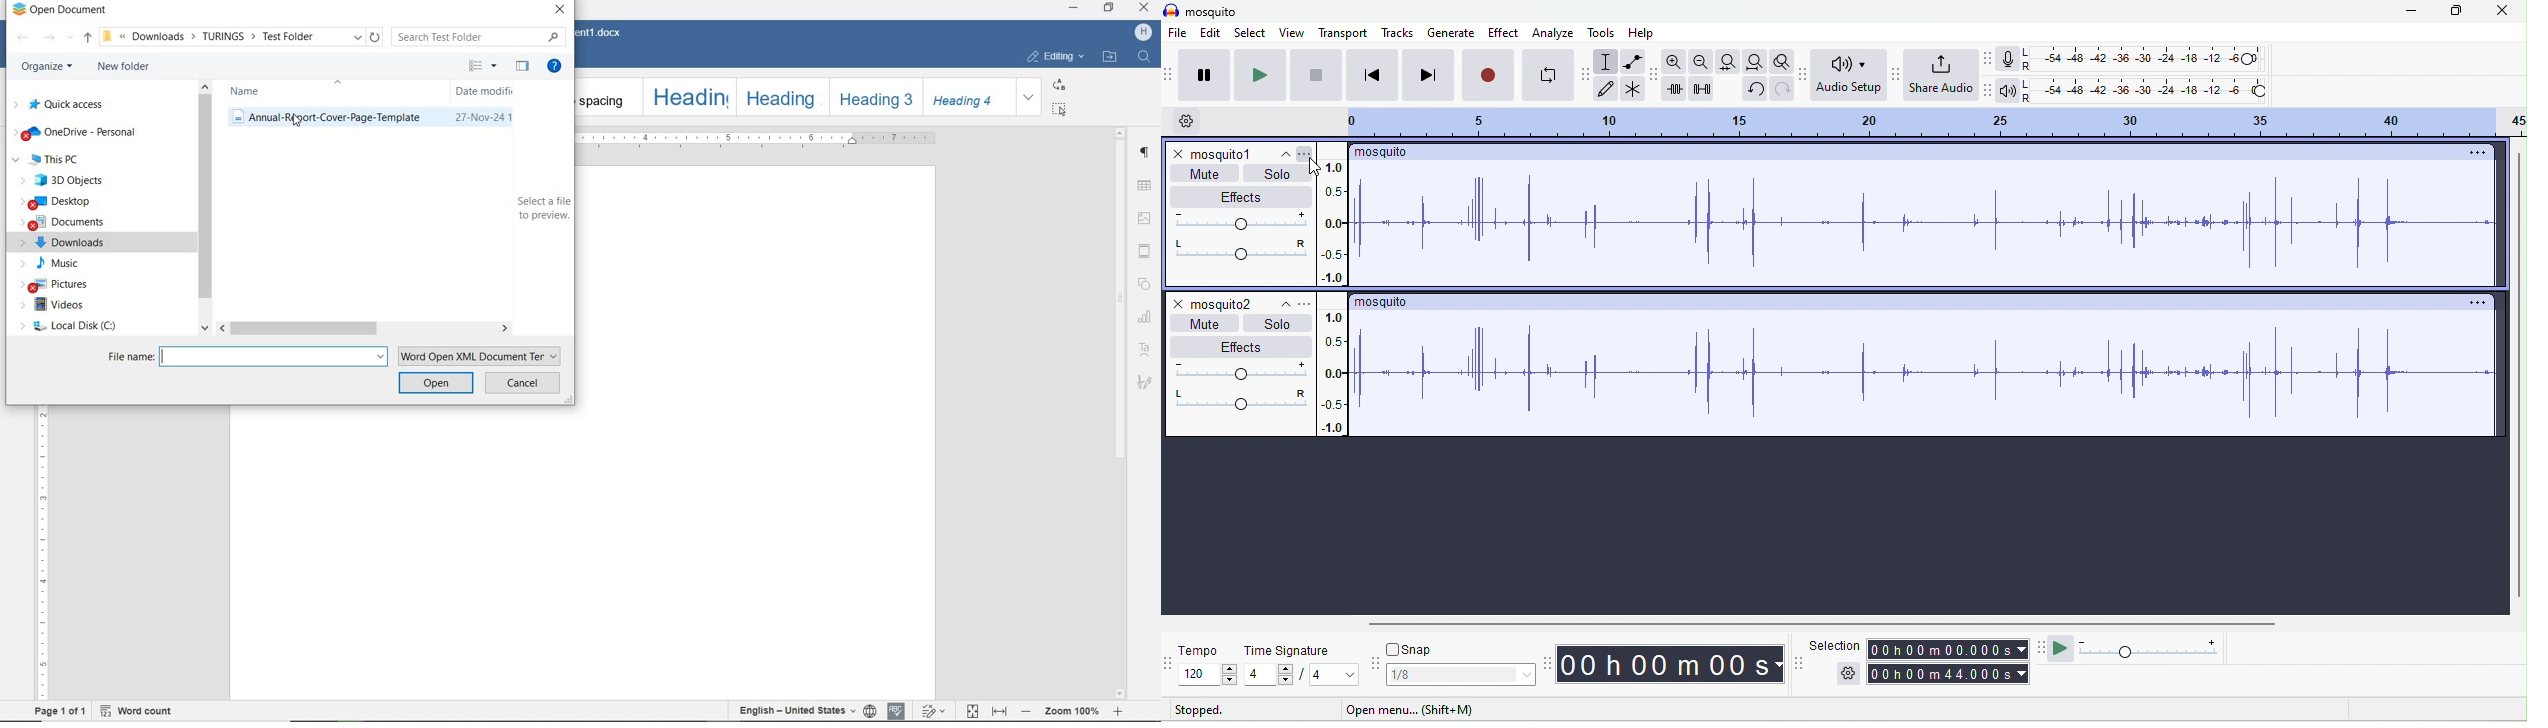  I want to click on GET HELP, so click(553, 64).